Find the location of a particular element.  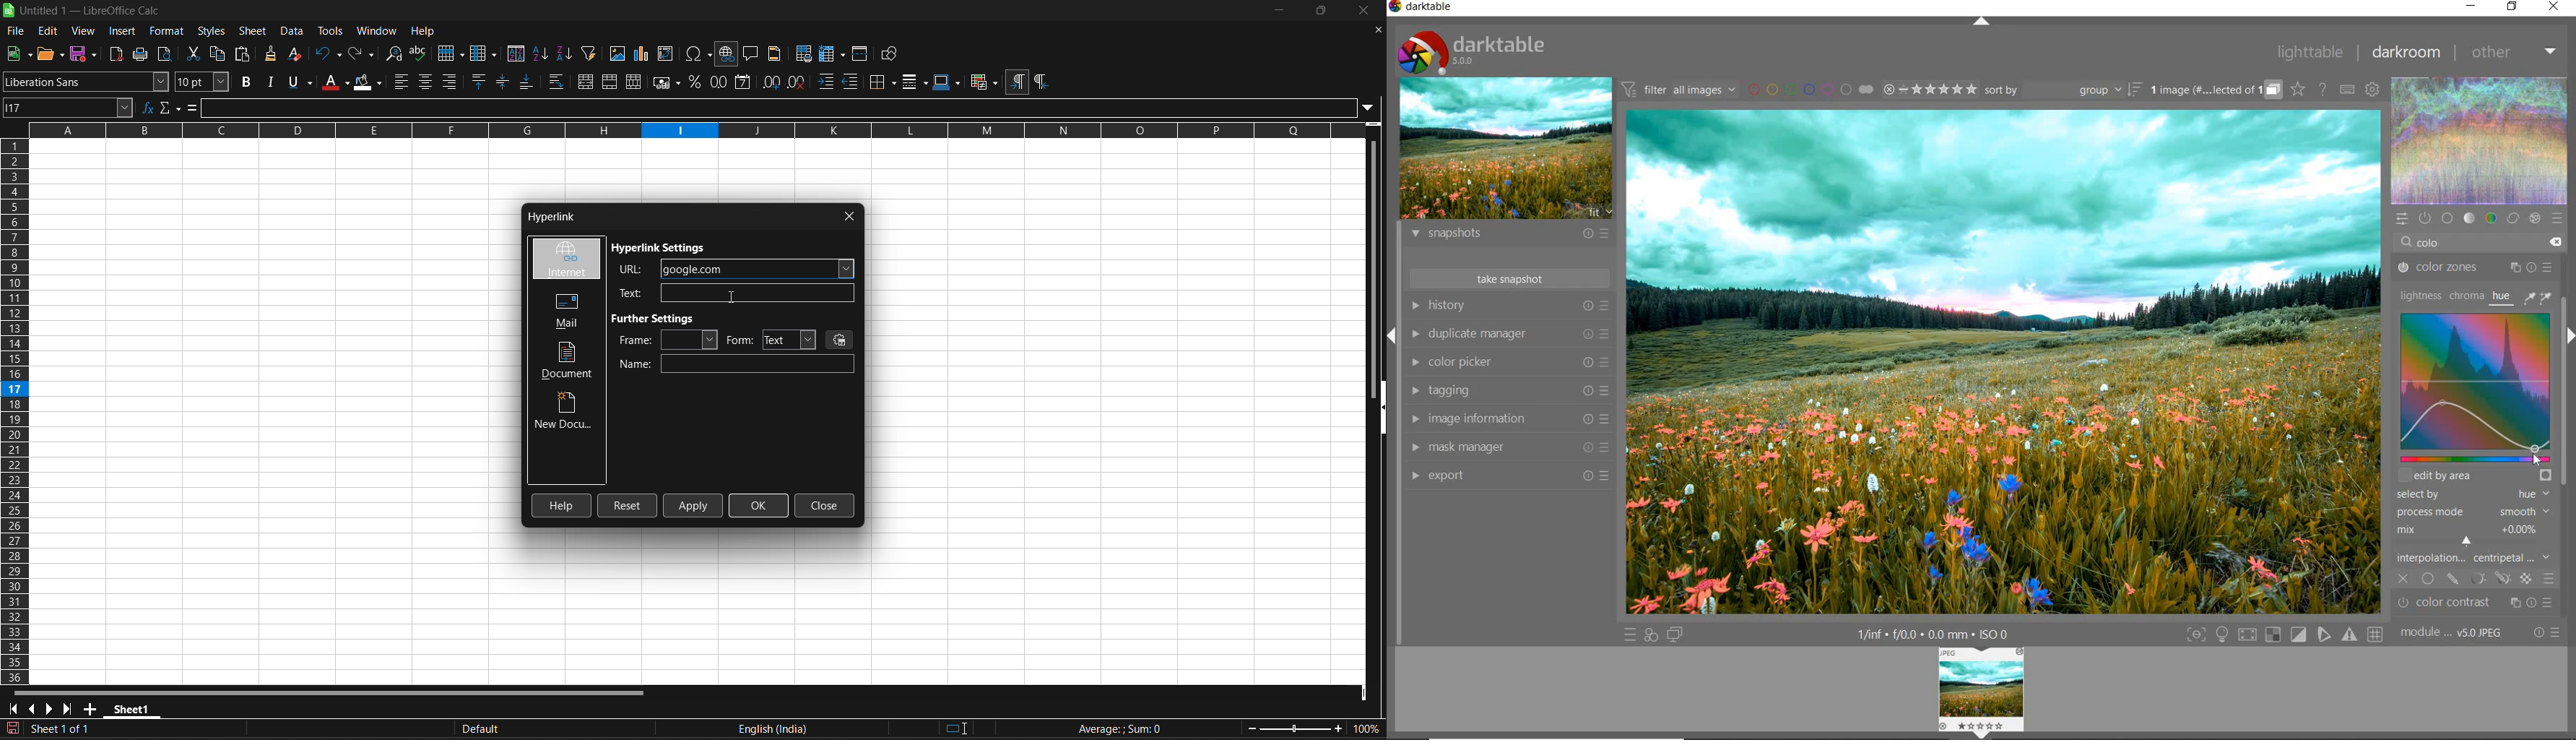

take snapshots is located at coordinates (1508, 278).